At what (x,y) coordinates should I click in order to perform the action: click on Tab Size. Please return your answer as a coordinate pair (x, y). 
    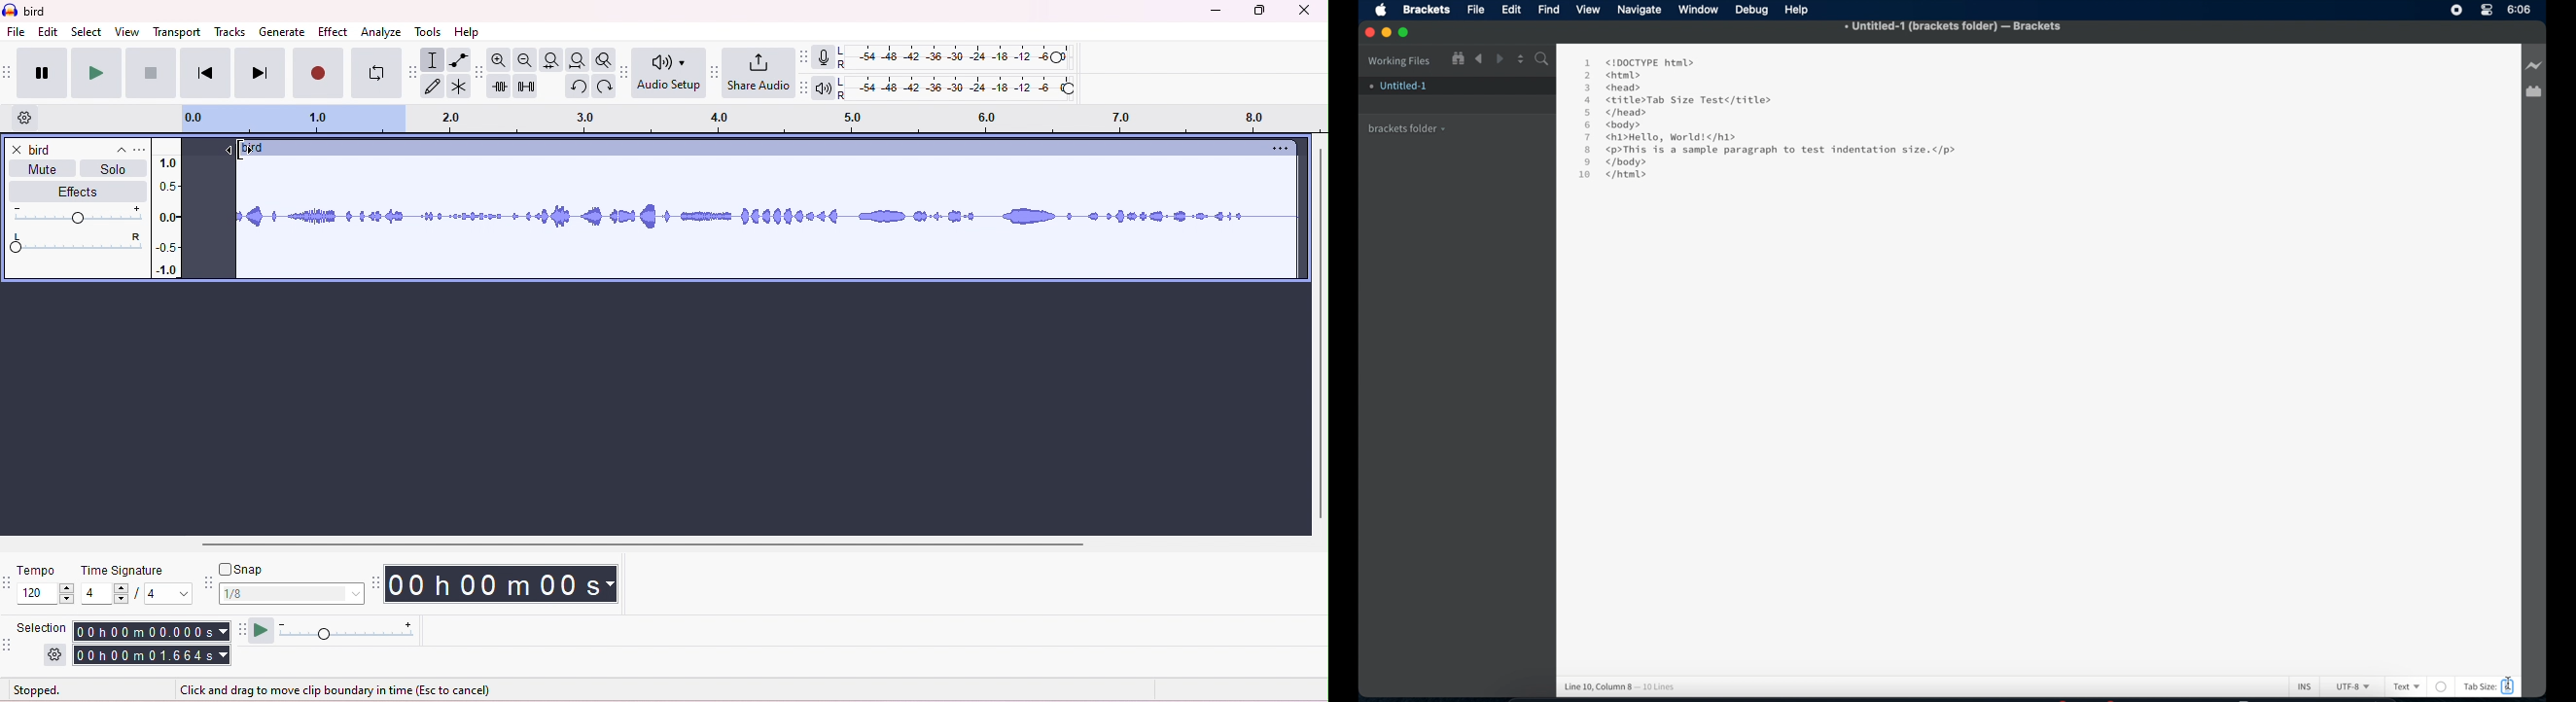
    Looking at the image, I should click on (2484, 686).